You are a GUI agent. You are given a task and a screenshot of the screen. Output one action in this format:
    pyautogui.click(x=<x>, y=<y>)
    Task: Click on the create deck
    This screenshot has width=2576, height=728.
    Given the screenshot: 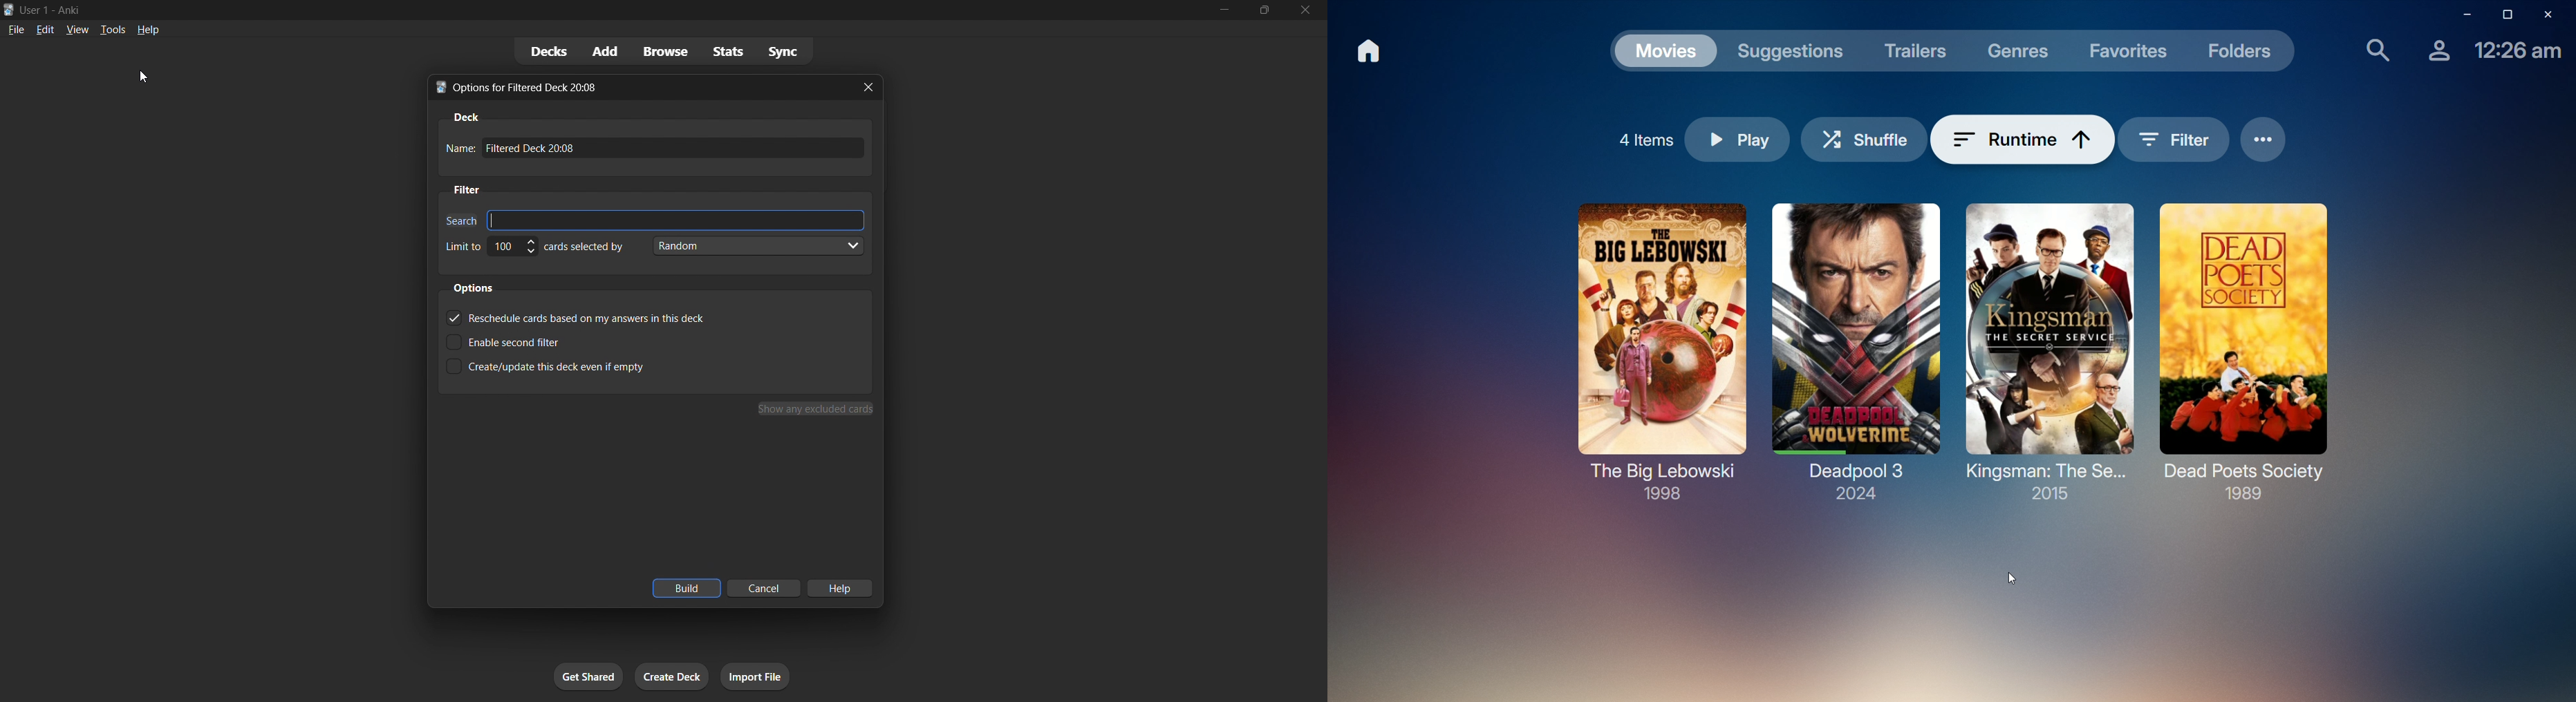 What is the action you would take?
    pyautogui.click(x=669, y=676)
    